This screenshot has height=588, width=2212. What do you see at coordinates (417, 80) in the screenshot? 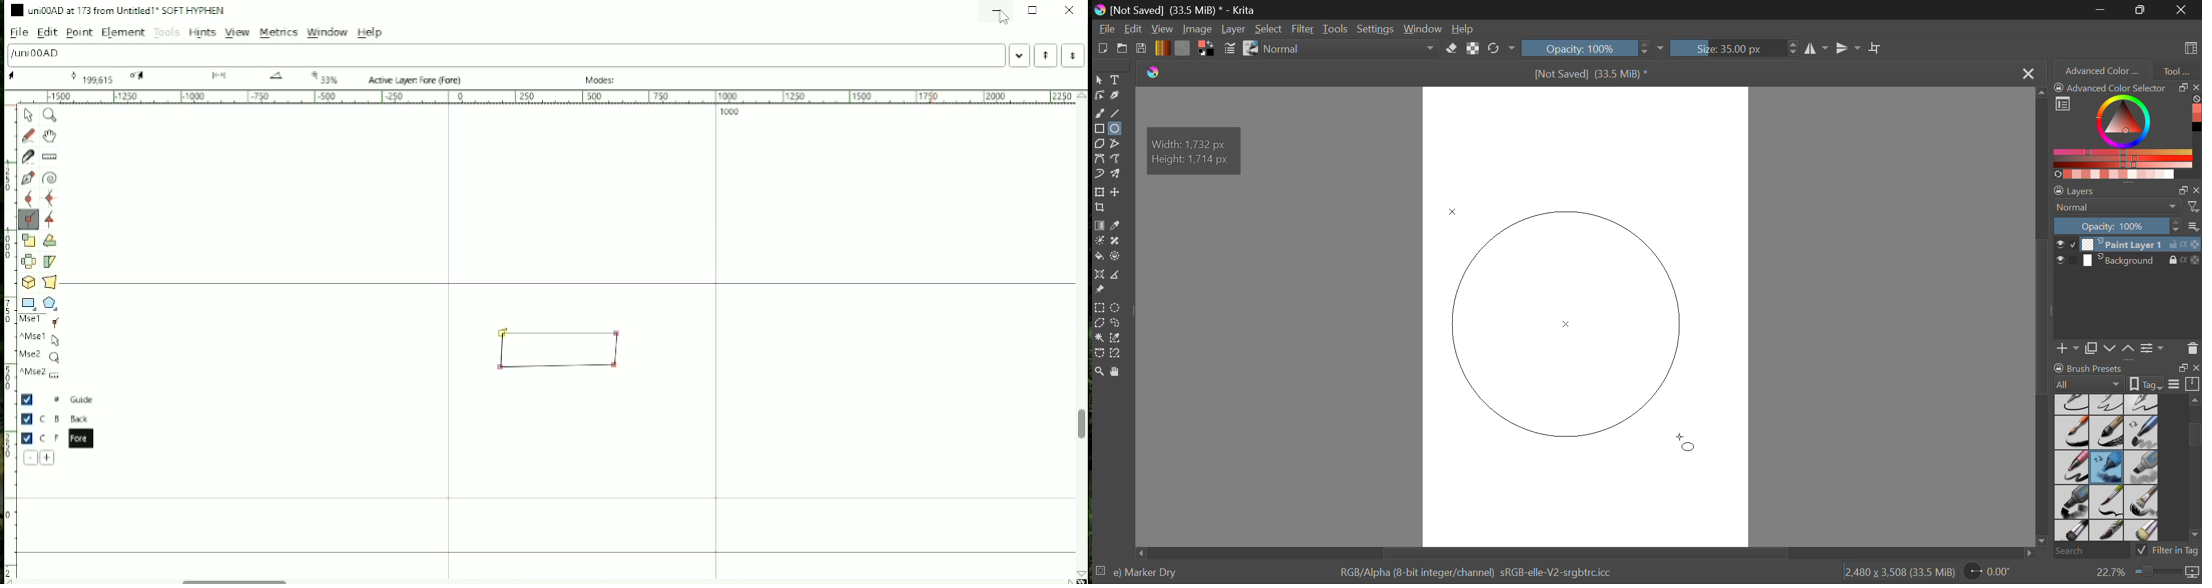
I see `Active Layer` at bounding box center [417, 80].